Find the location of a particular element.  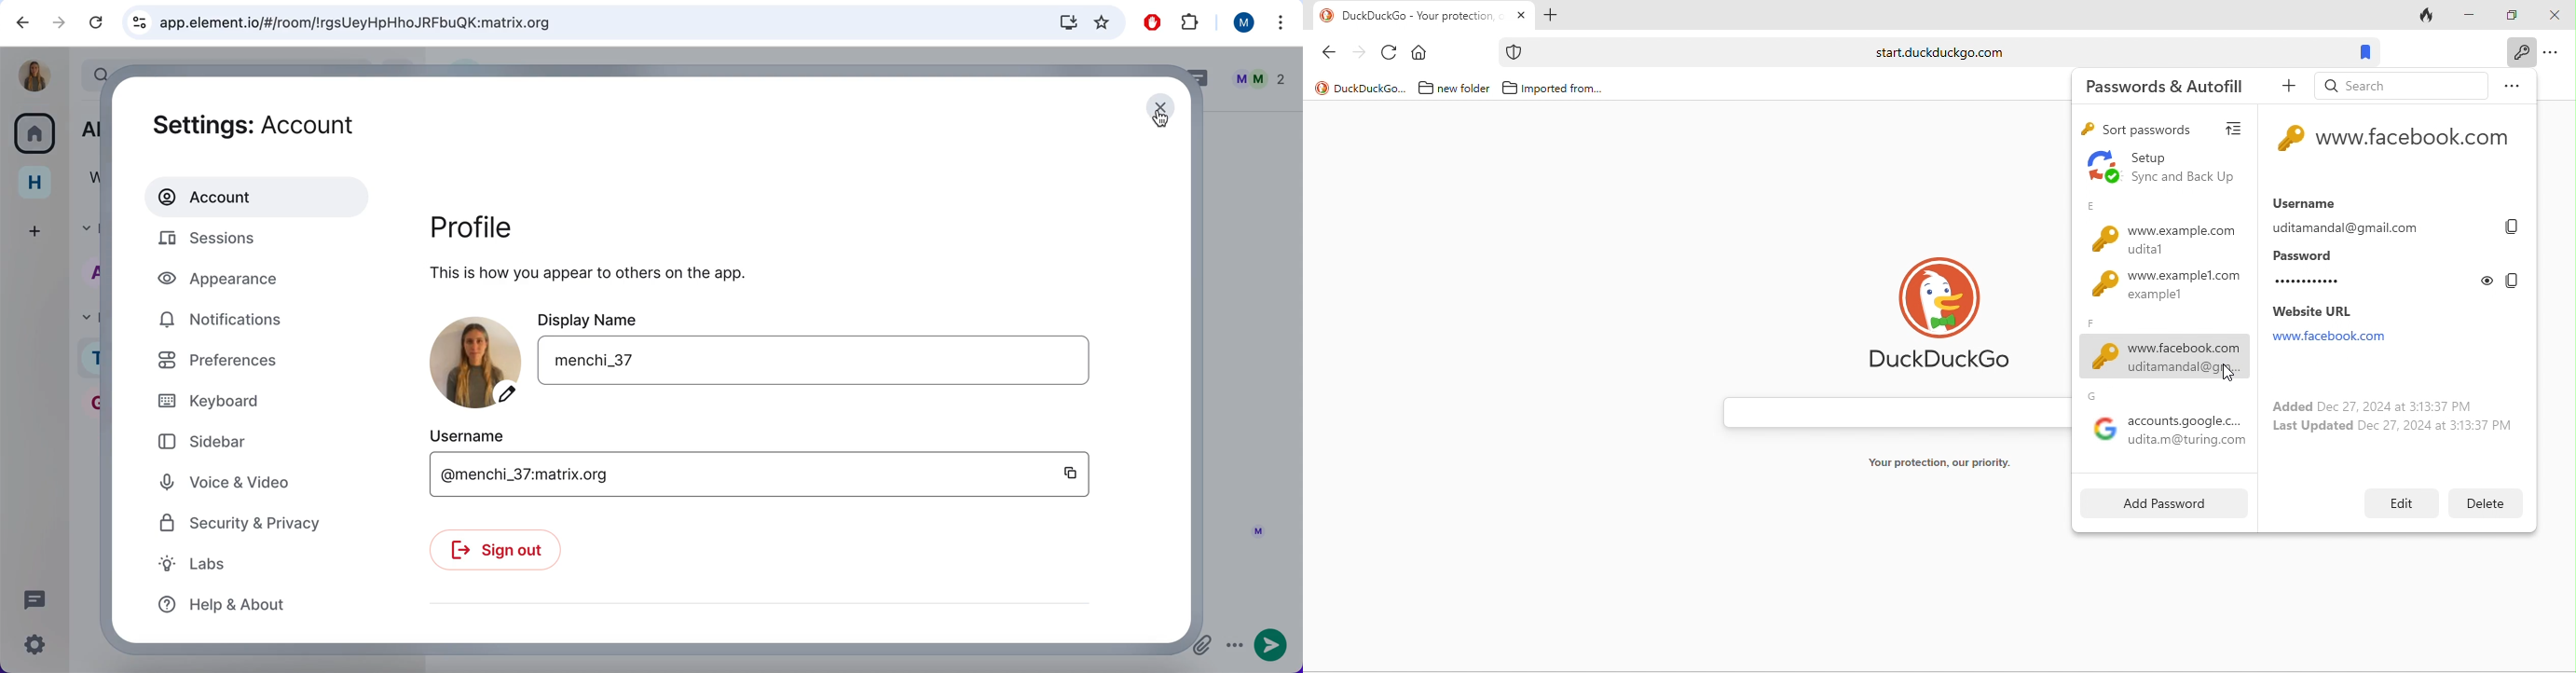

display name is located at coordinates (714, 319).